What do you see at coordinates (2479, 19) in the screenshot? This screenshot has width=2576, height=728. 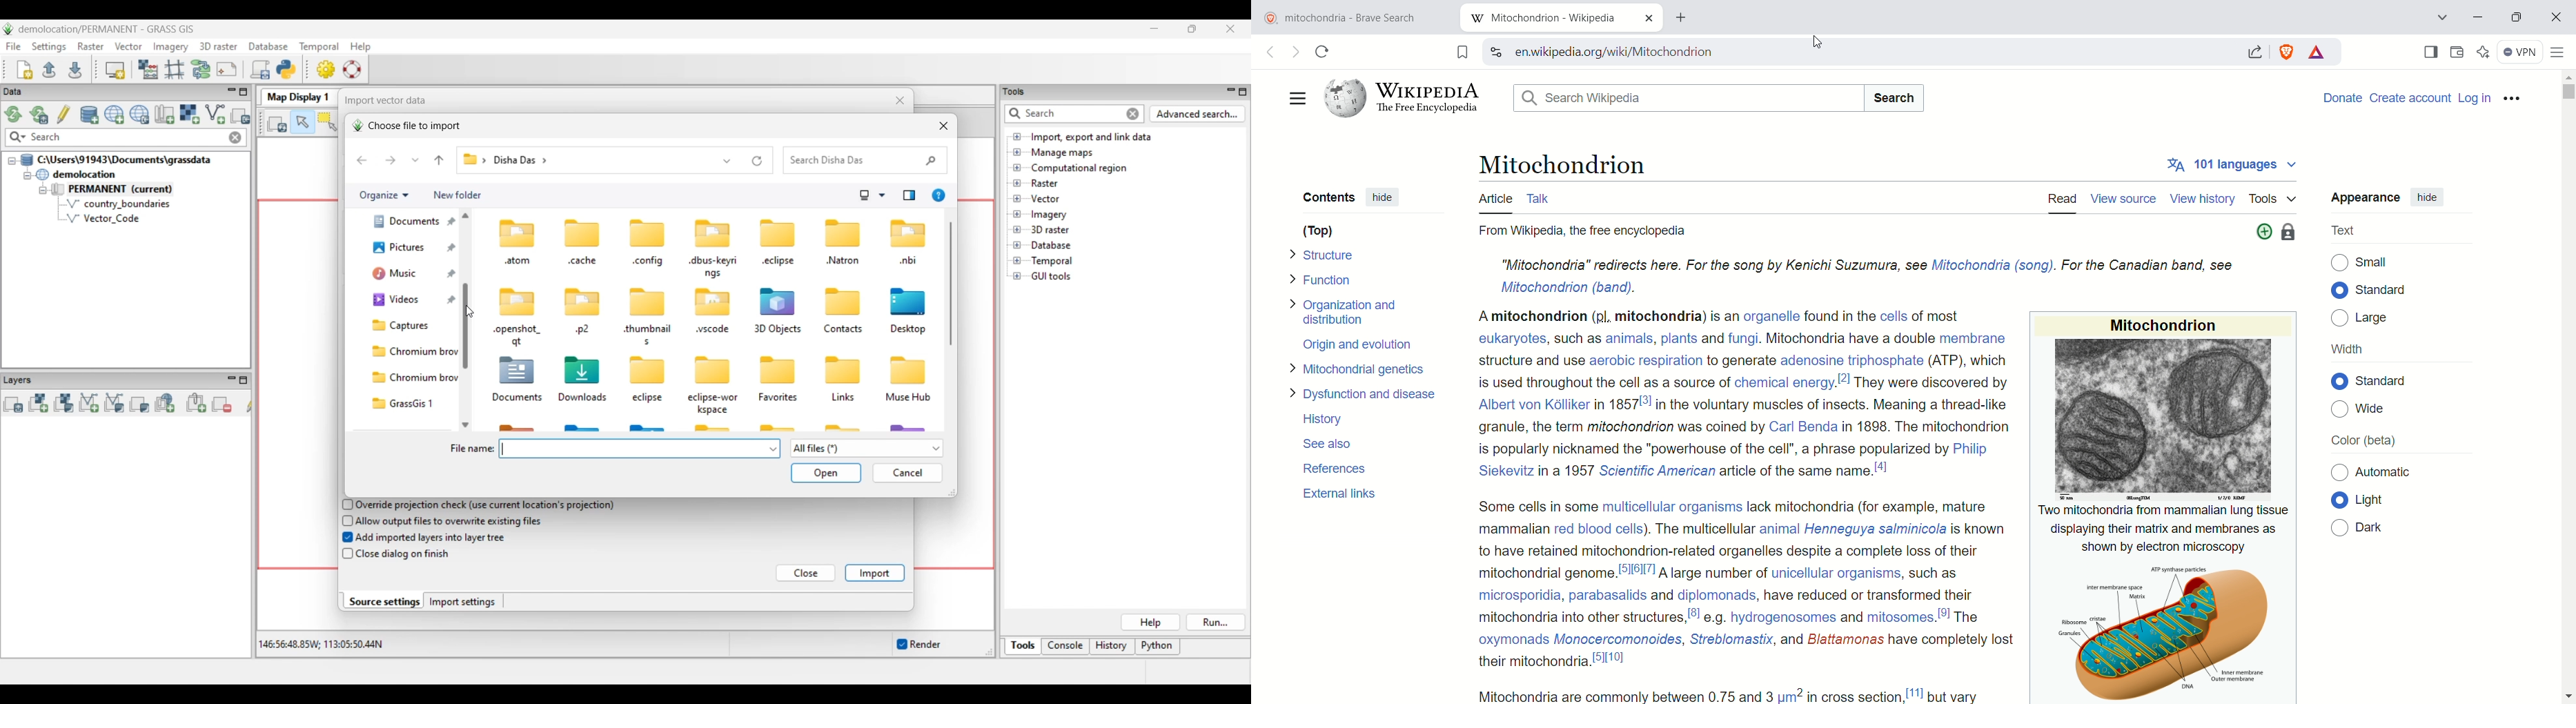 I see `minimize` at bounding box center [2479, 19].